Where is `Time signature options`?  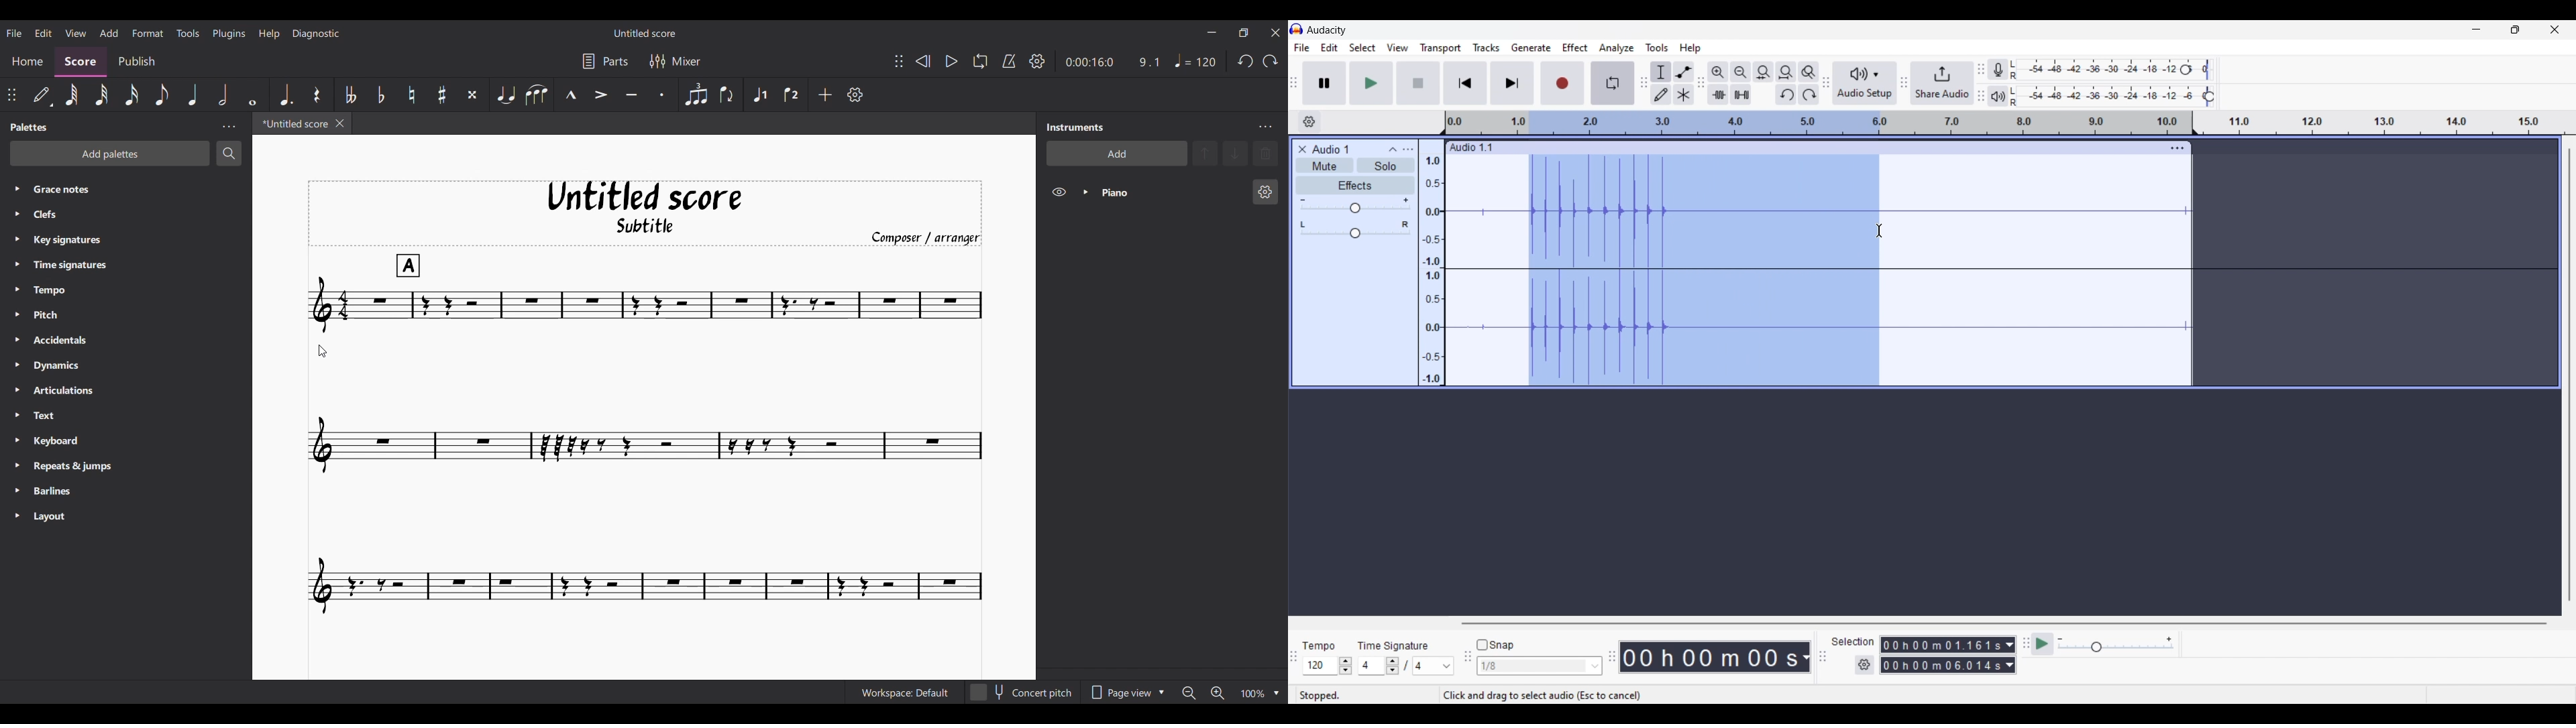
Time signature options is located at coordinates (1434, 666).